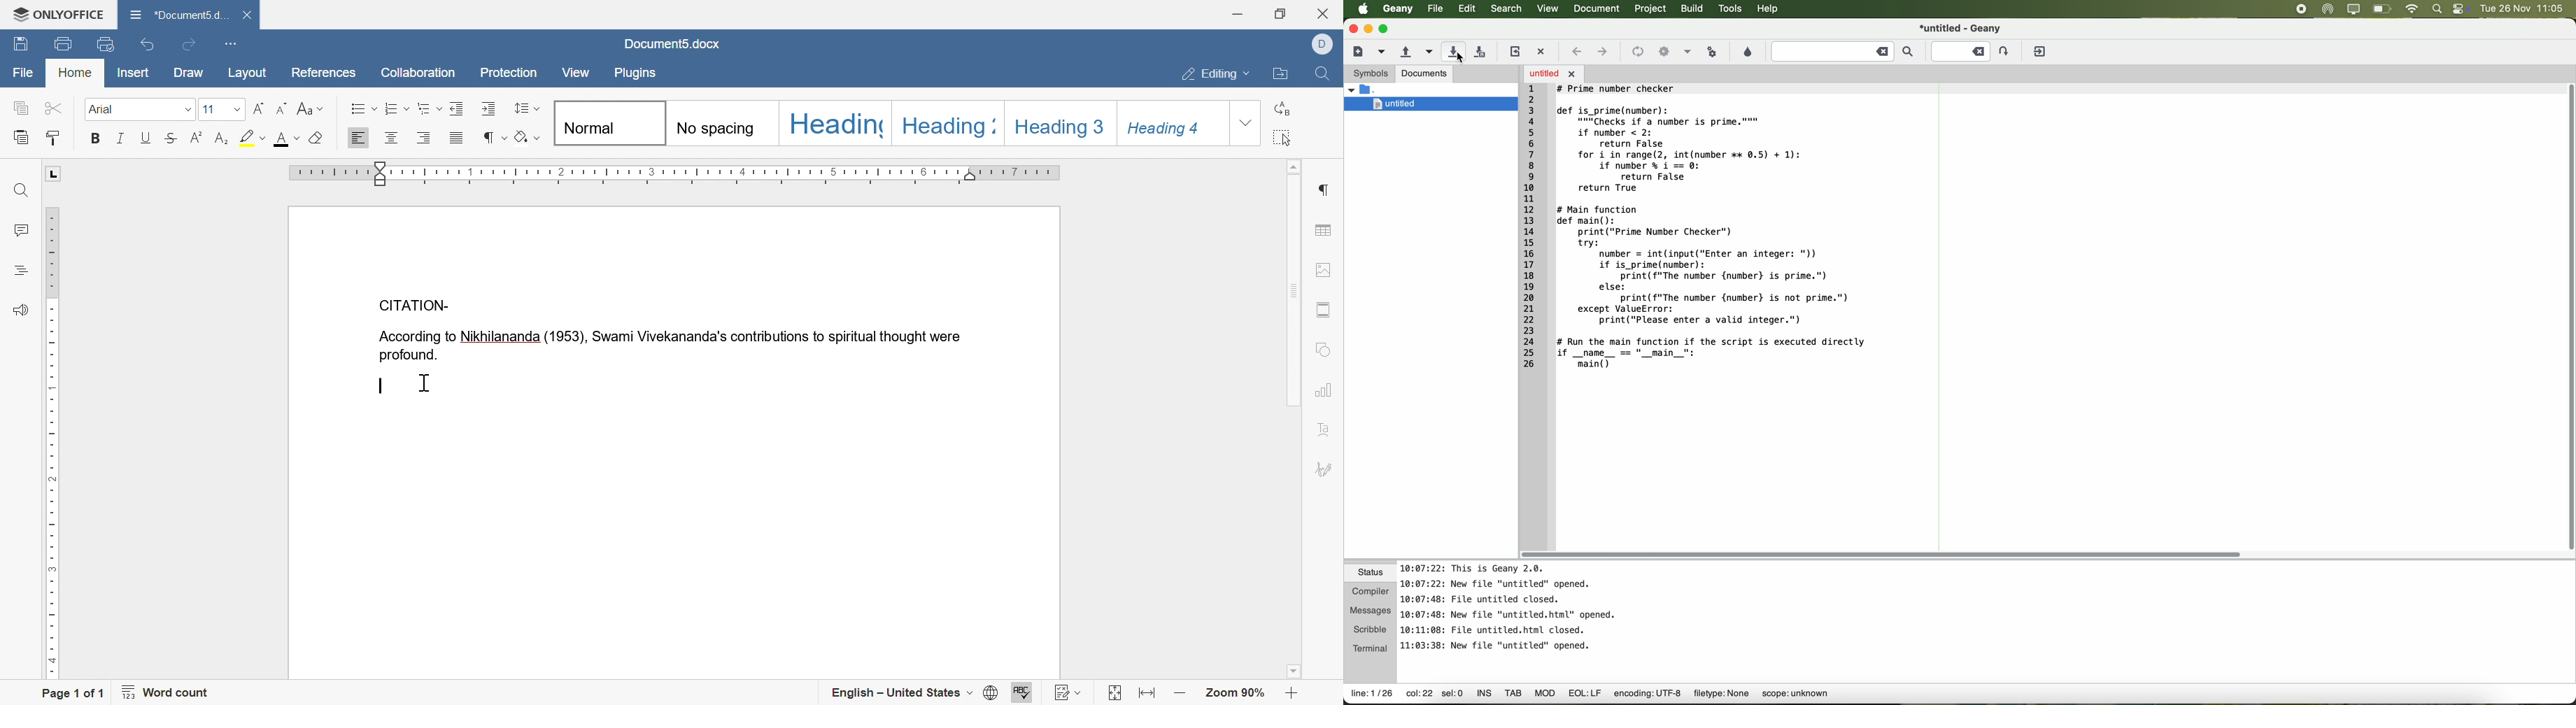 The height and width of the screenshot is (728, 2576). I want to click on insert, so click(136, 73).